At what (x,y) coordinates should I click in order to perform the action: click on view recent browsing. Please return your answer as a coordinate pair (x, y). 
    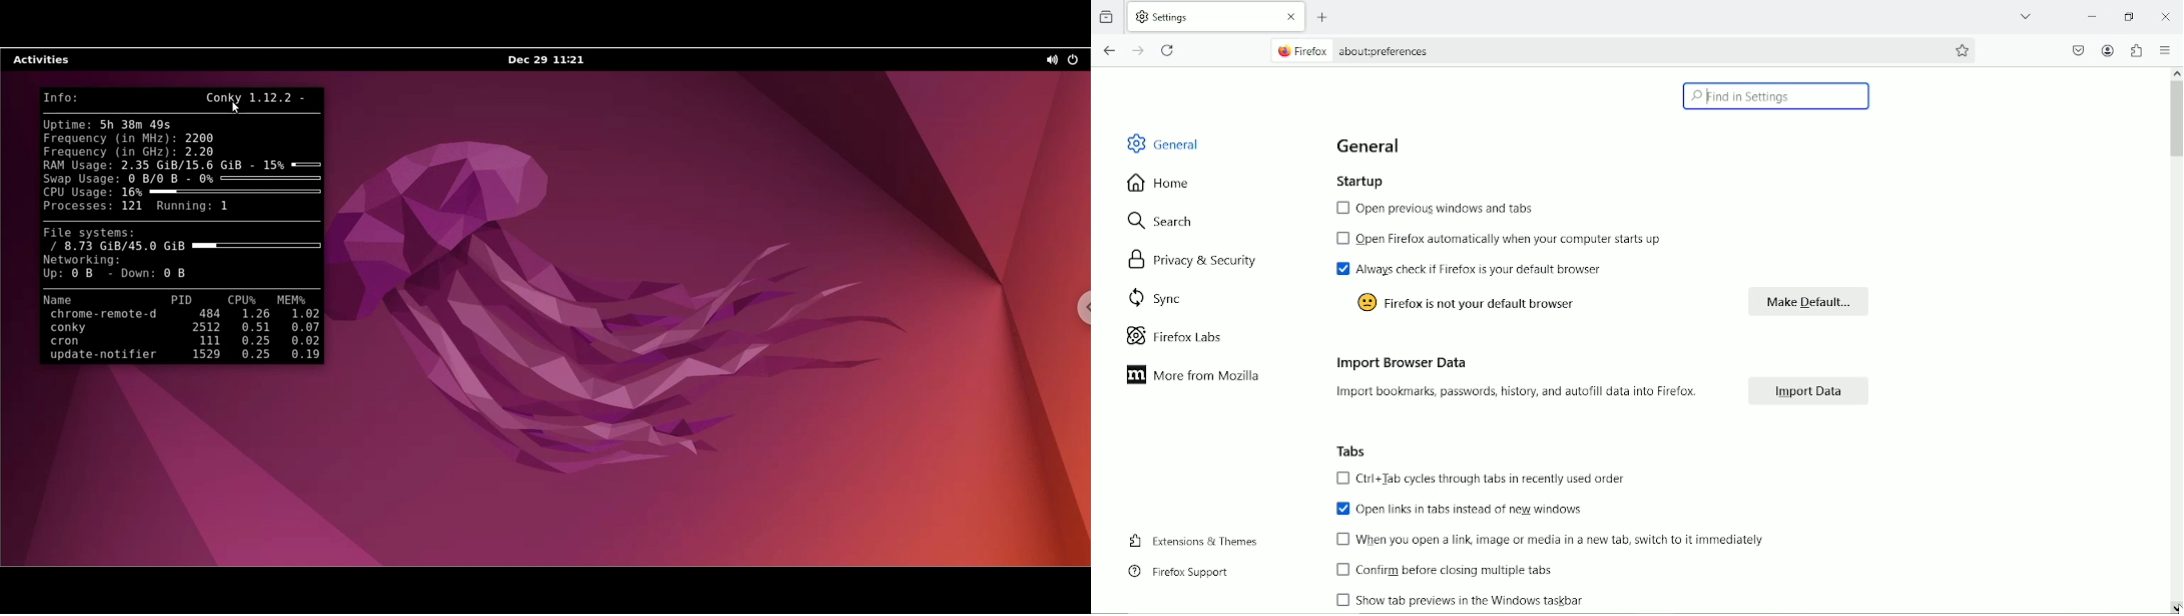
    Looking at the image, I should click on (1108, 18).